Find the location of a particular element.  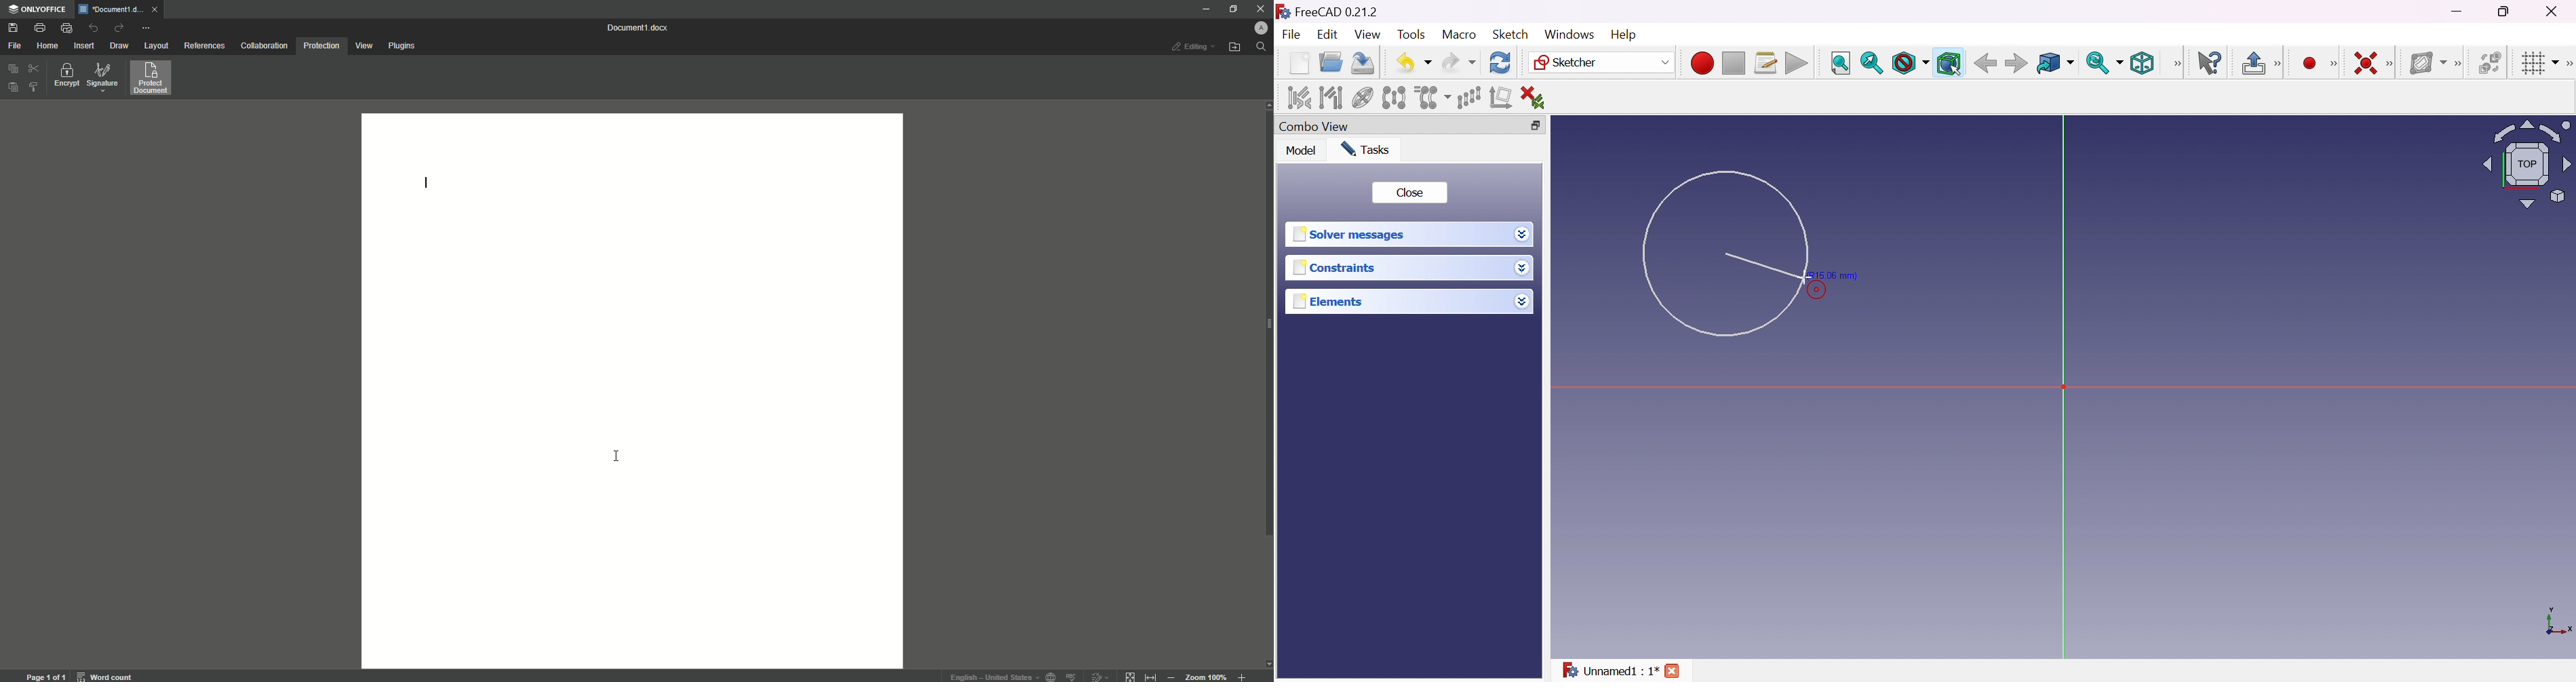

Protect document is located at coordinates (153, 79).